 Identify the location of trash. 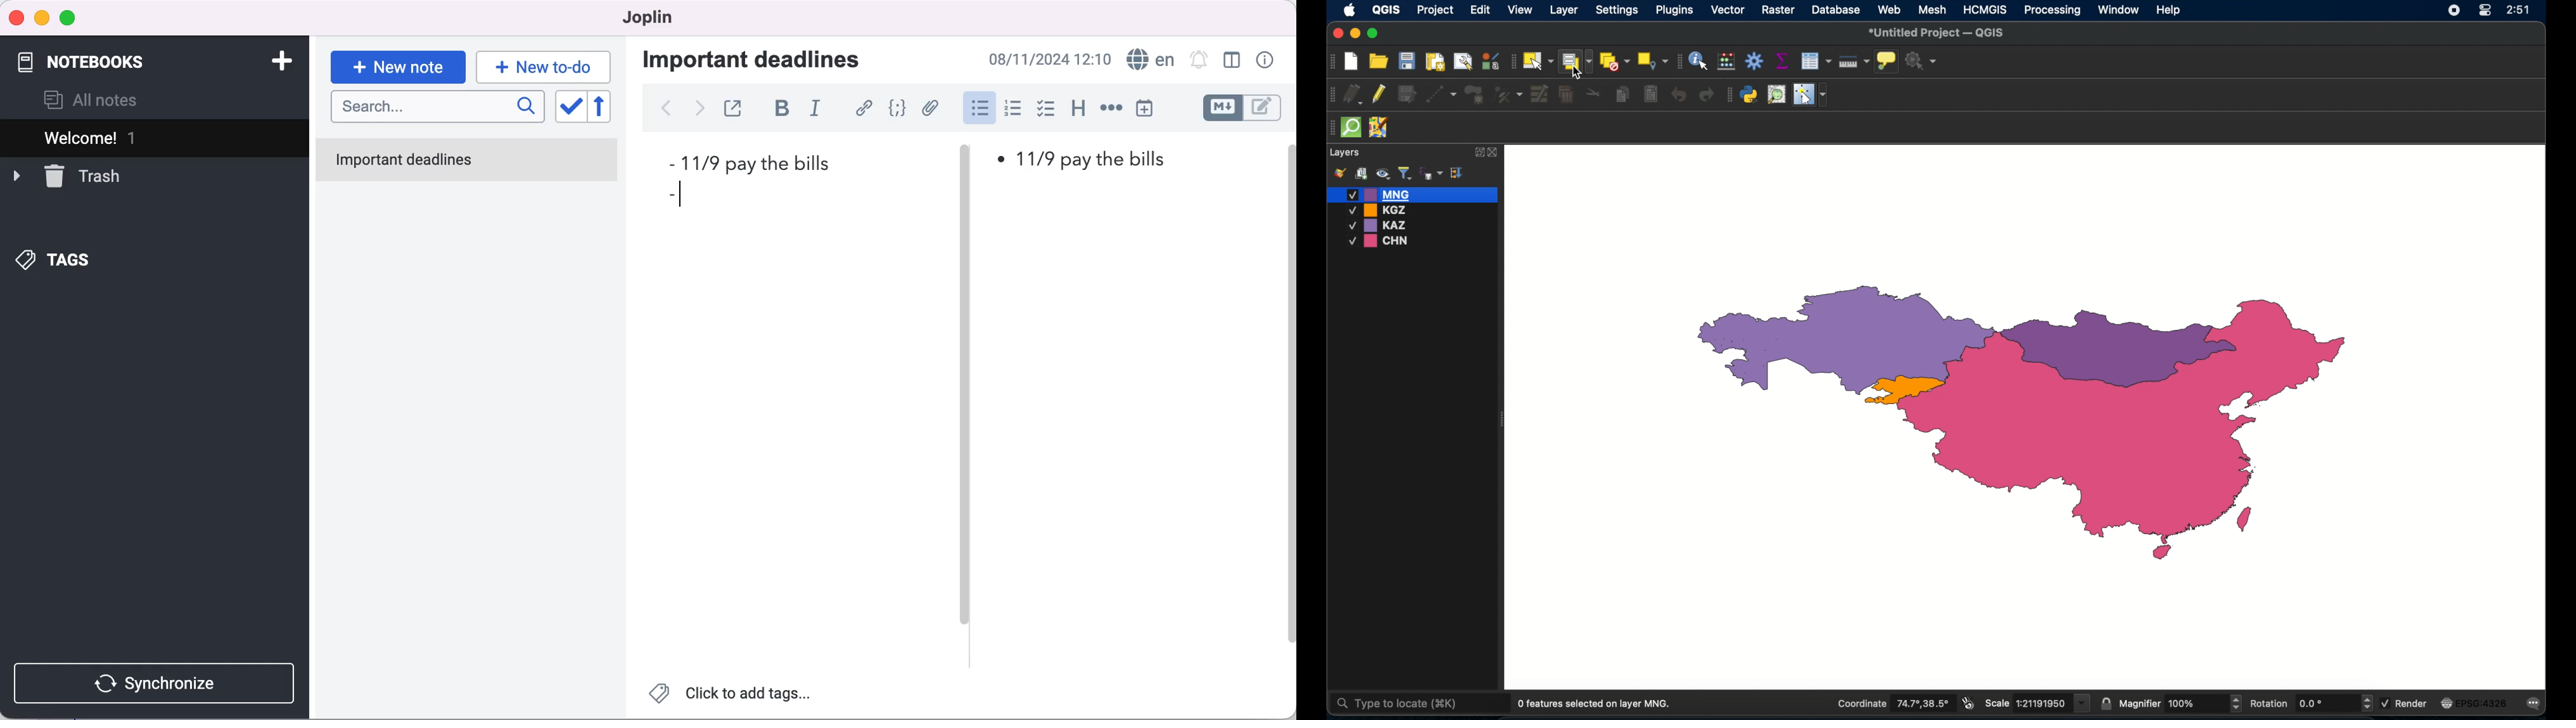
(84, 176).